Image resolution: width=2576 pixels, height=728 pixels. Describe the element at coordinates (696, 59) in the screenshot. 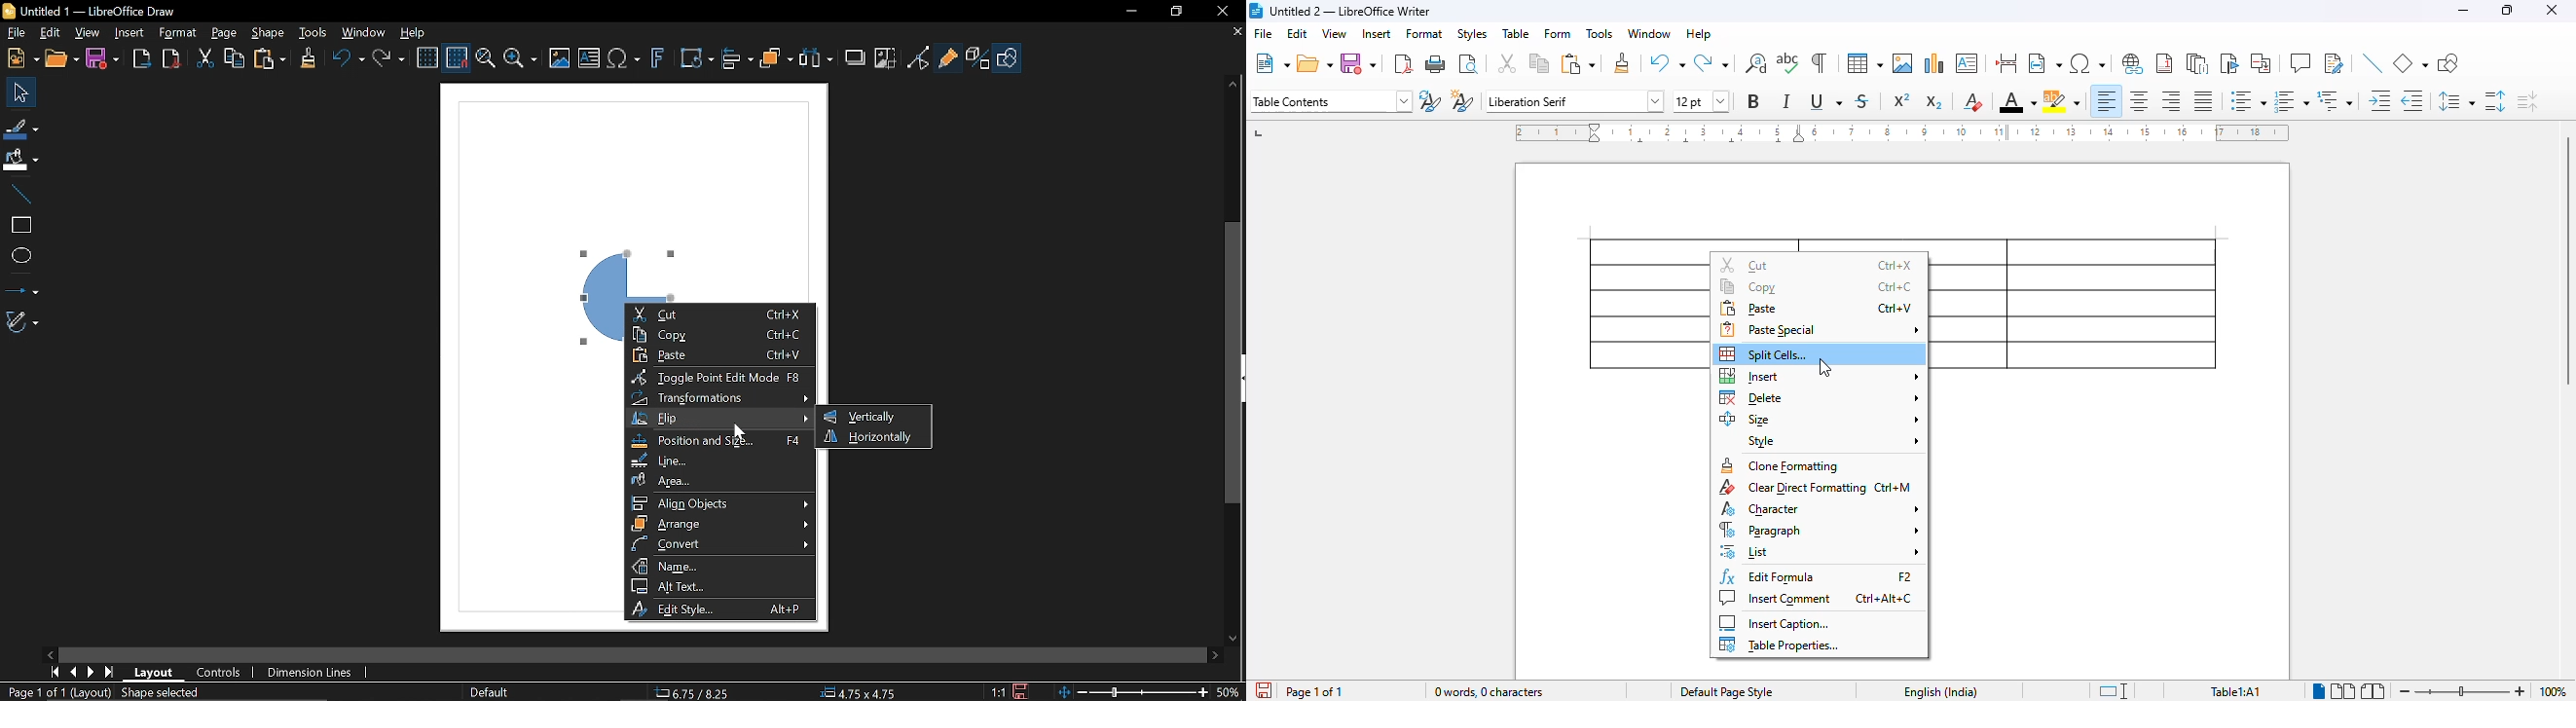

I see `transformation` at that location.